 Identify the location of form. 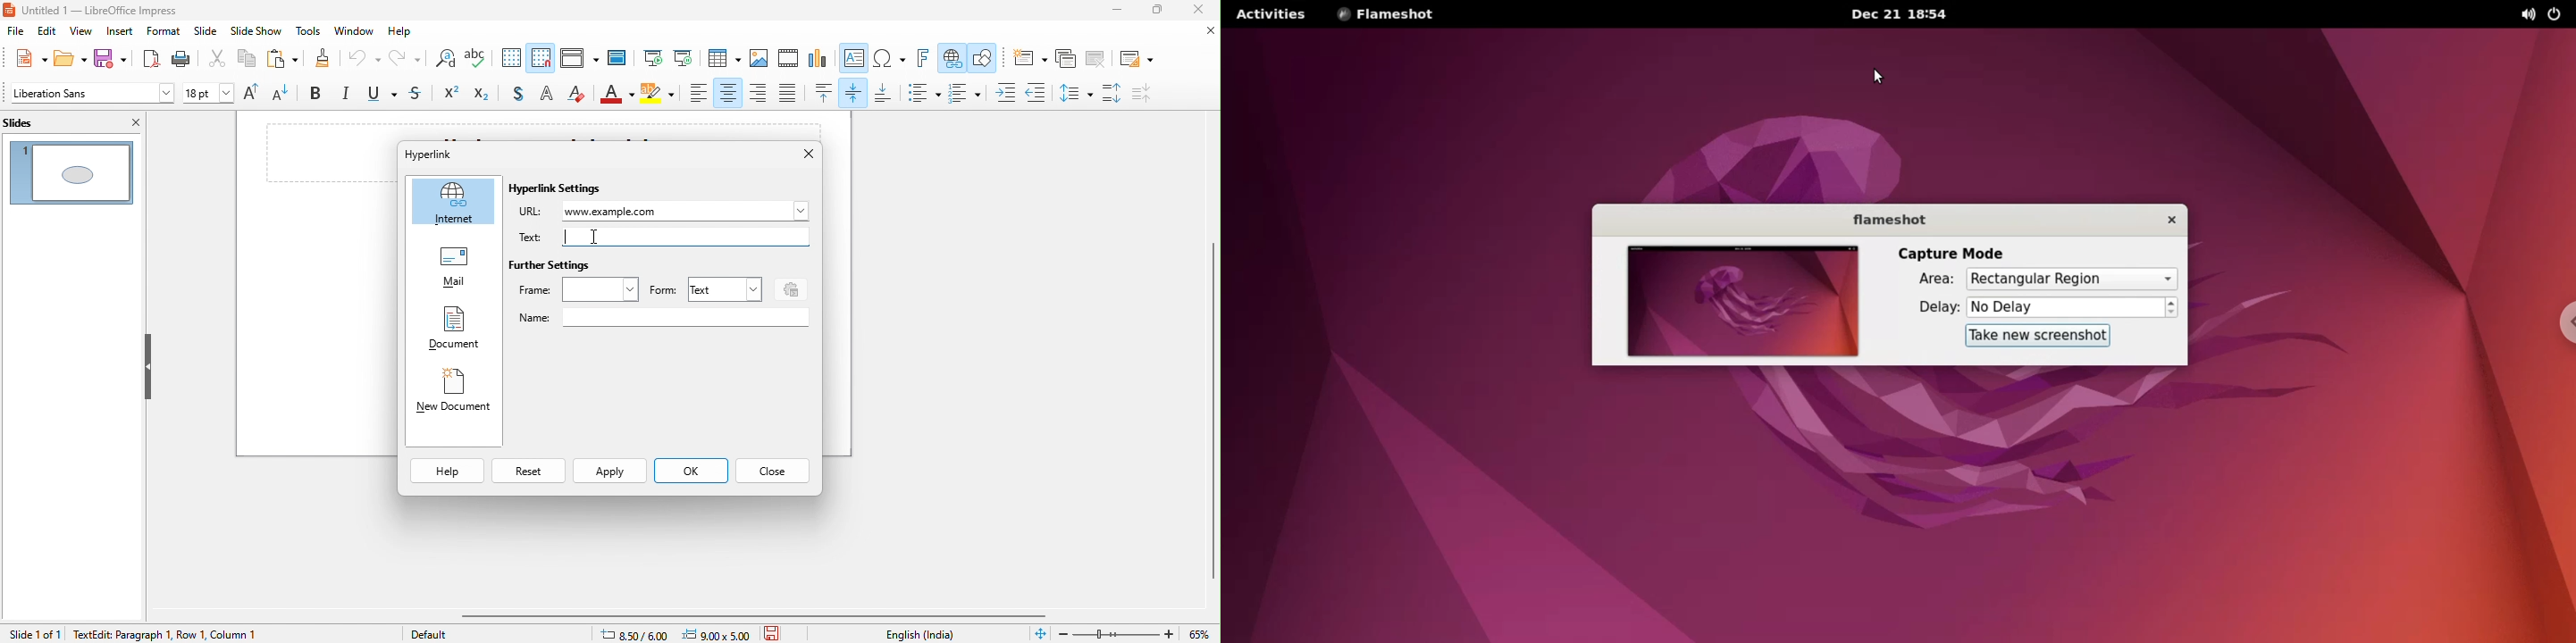
(663, 291).